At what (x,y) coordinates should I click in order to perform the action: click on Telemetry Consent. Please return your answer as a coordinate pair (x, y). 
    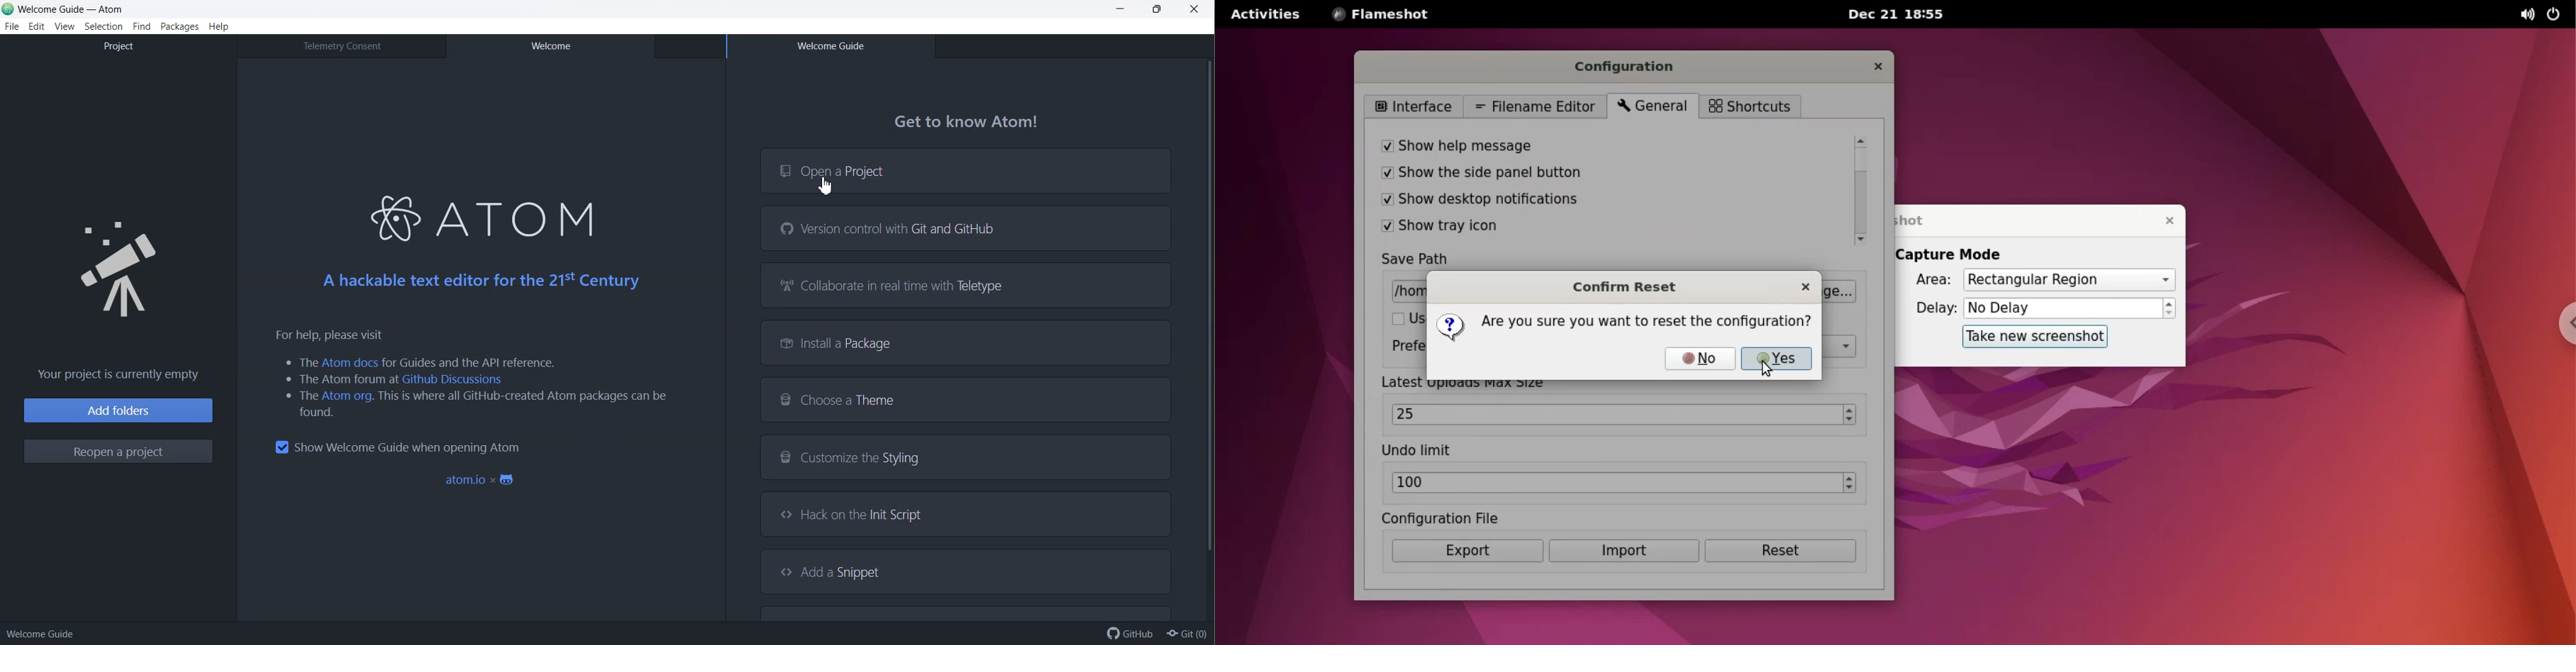
    Looking at the image, I should click on (341, 46).